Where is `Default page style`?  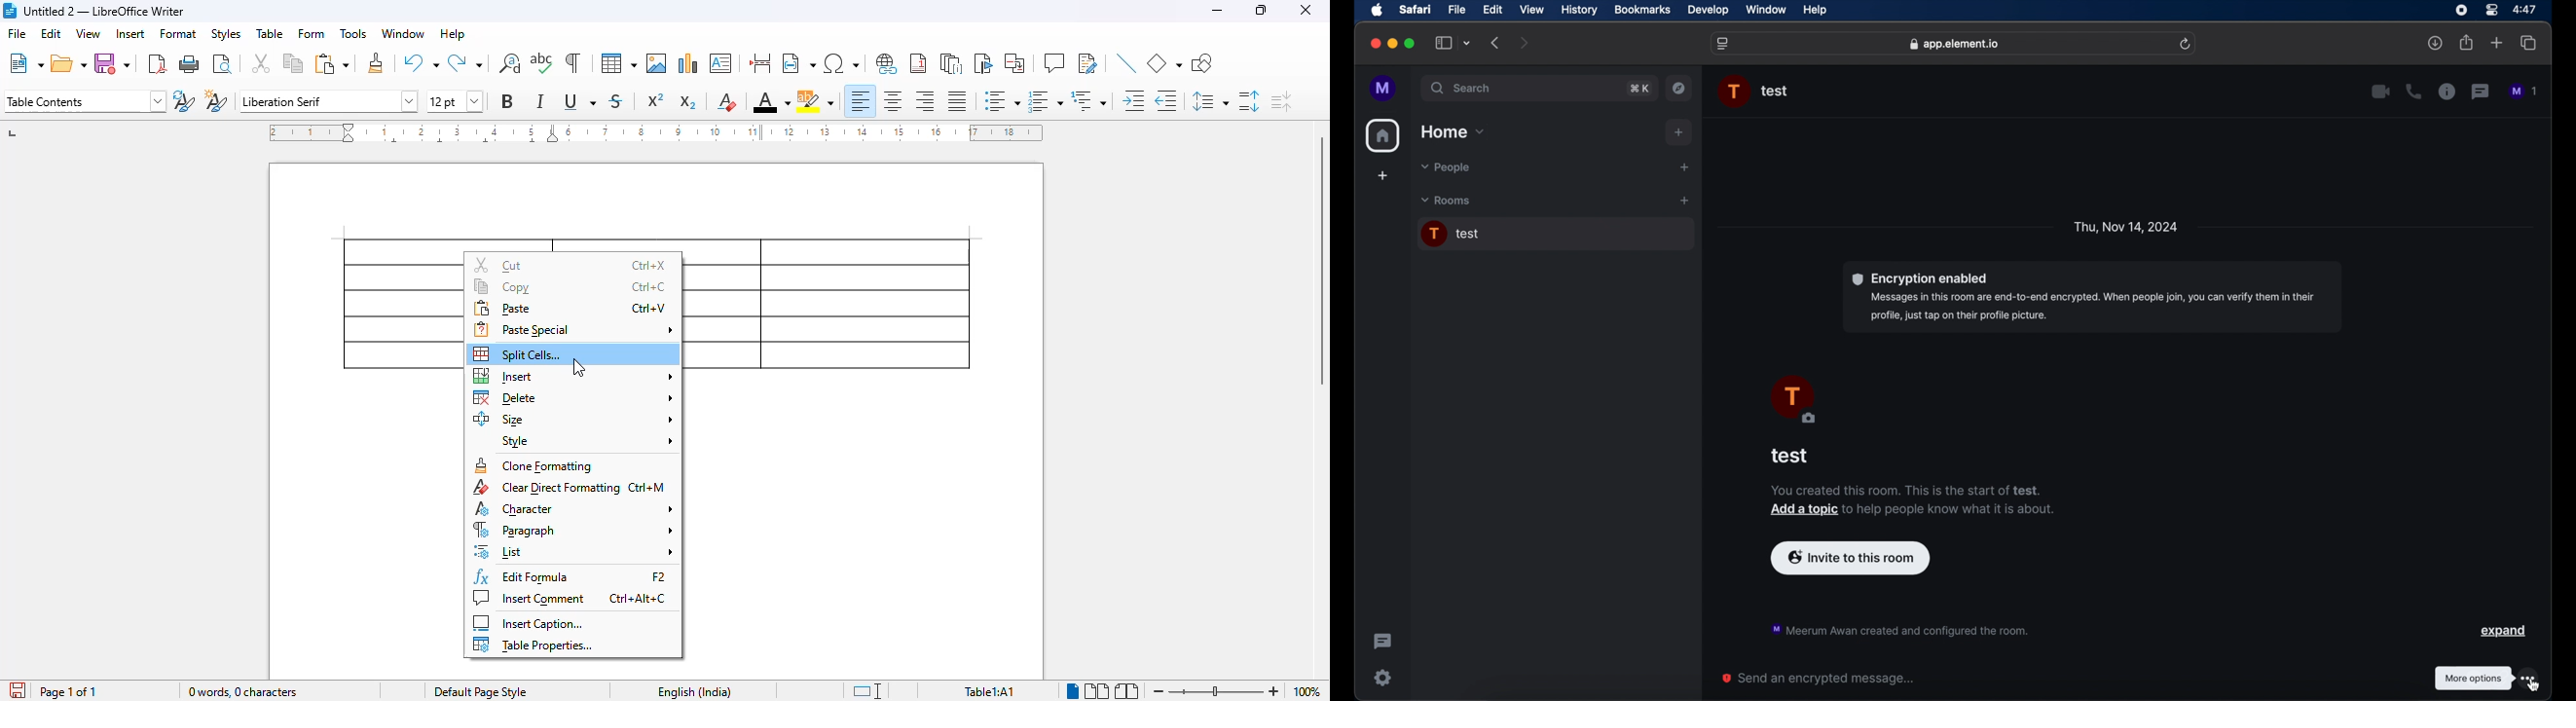 Default page style is located at coordinates (480, 691).